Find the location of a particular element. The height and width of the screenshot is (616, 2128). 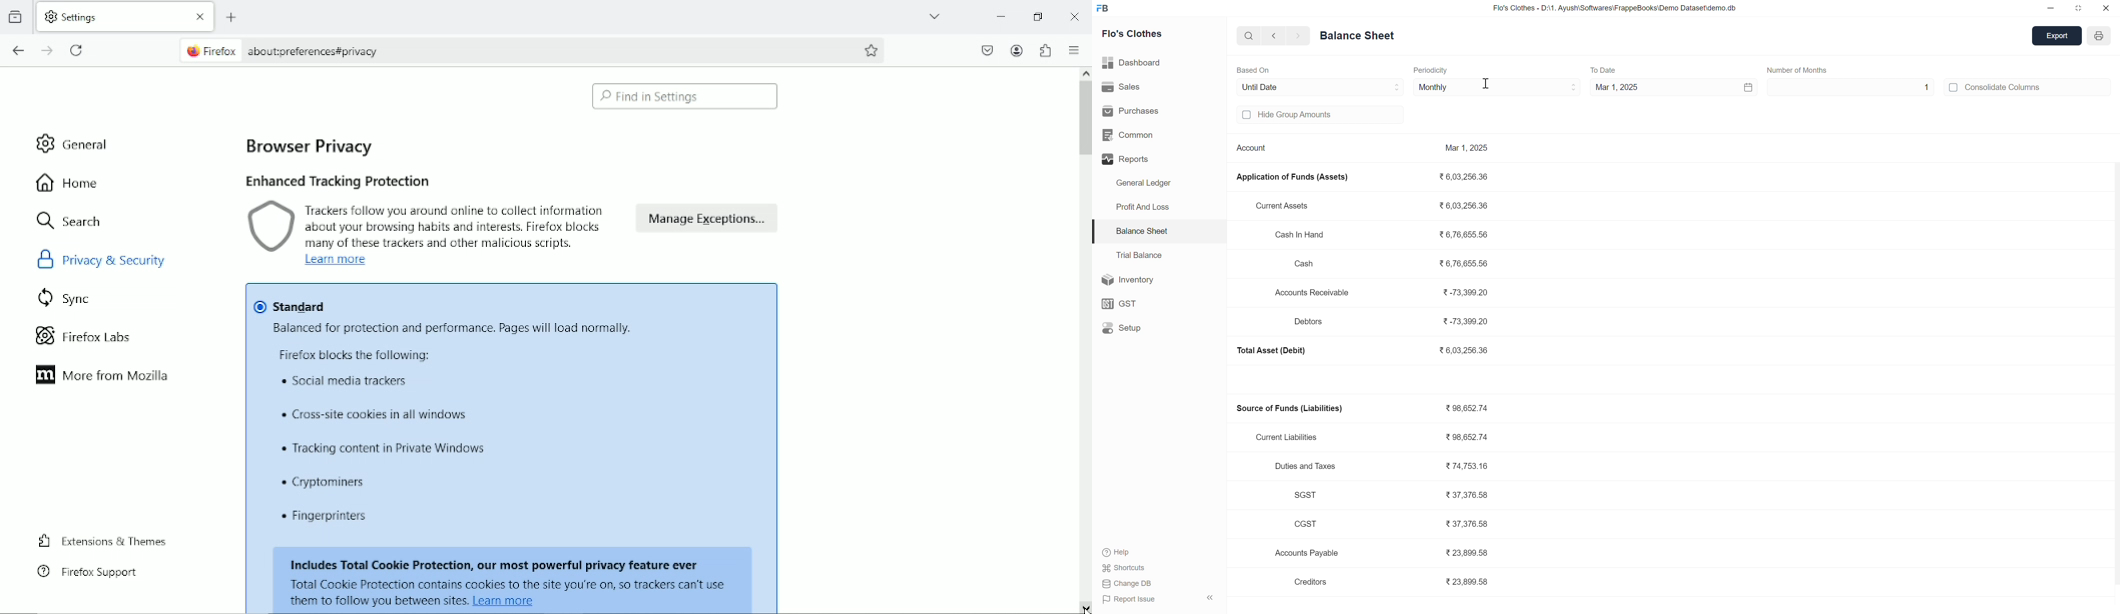

maximize is located at coordinates (2078, 8).